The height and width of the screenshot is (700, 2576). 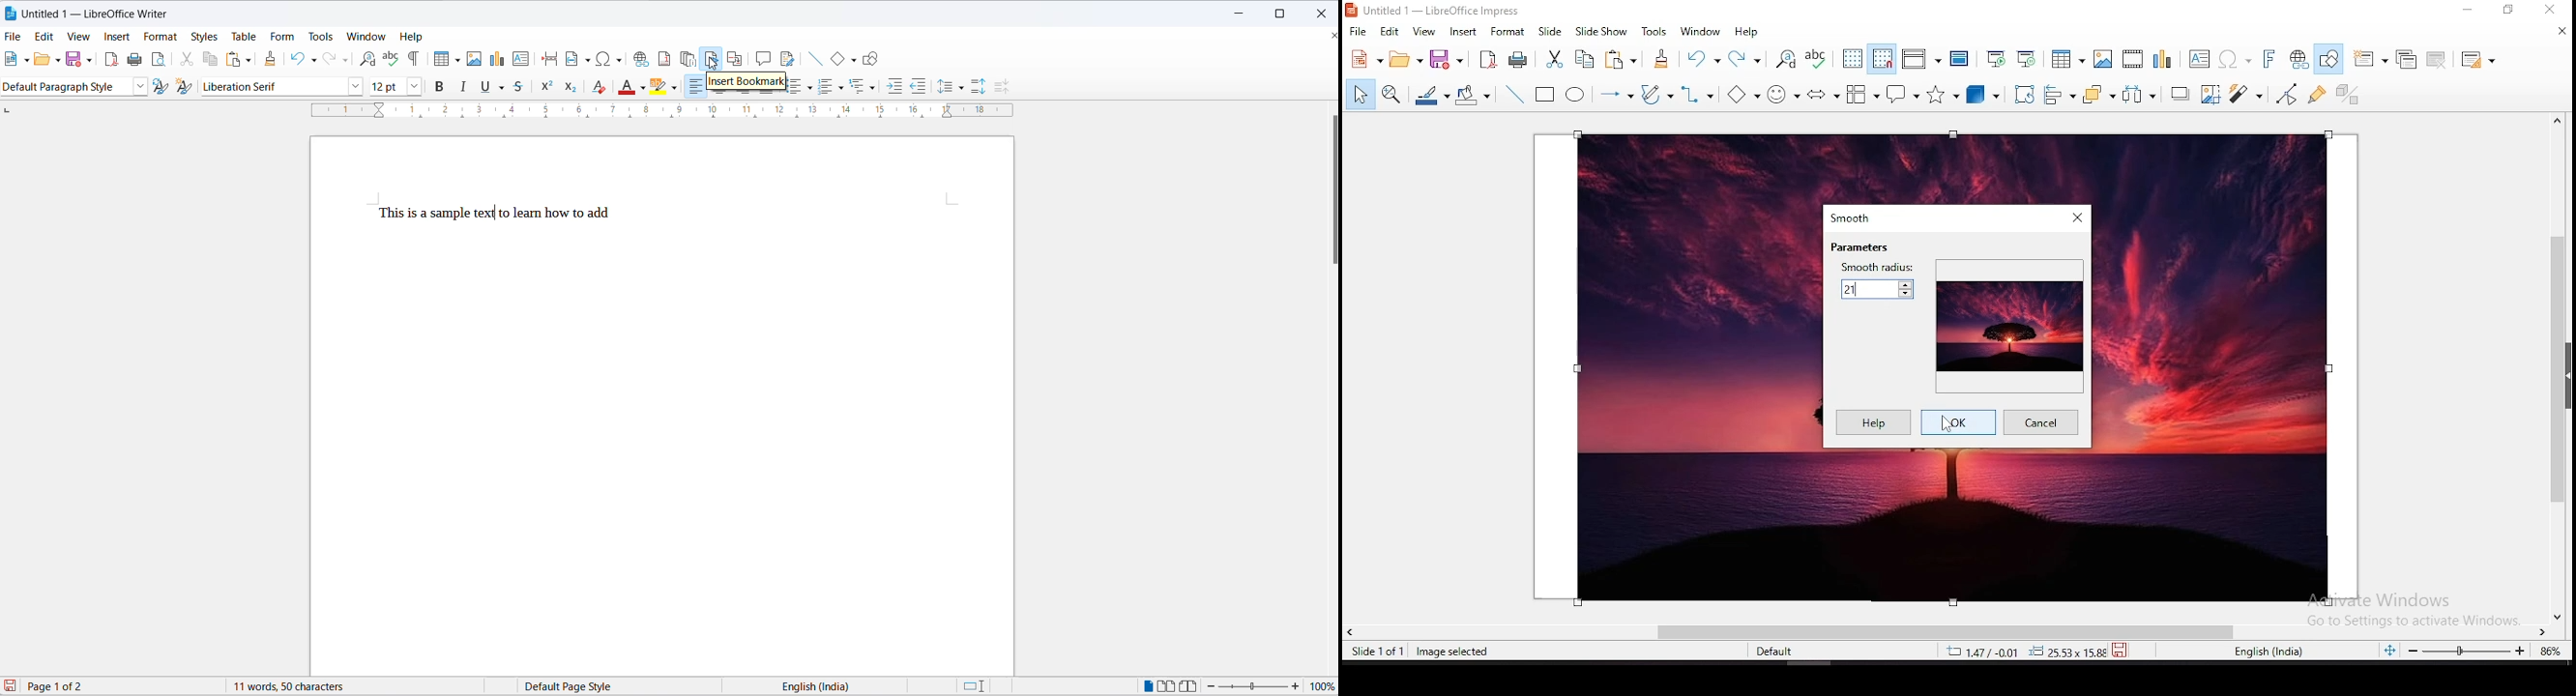 I want to click on insert chart, so click(x=2161, y=60).